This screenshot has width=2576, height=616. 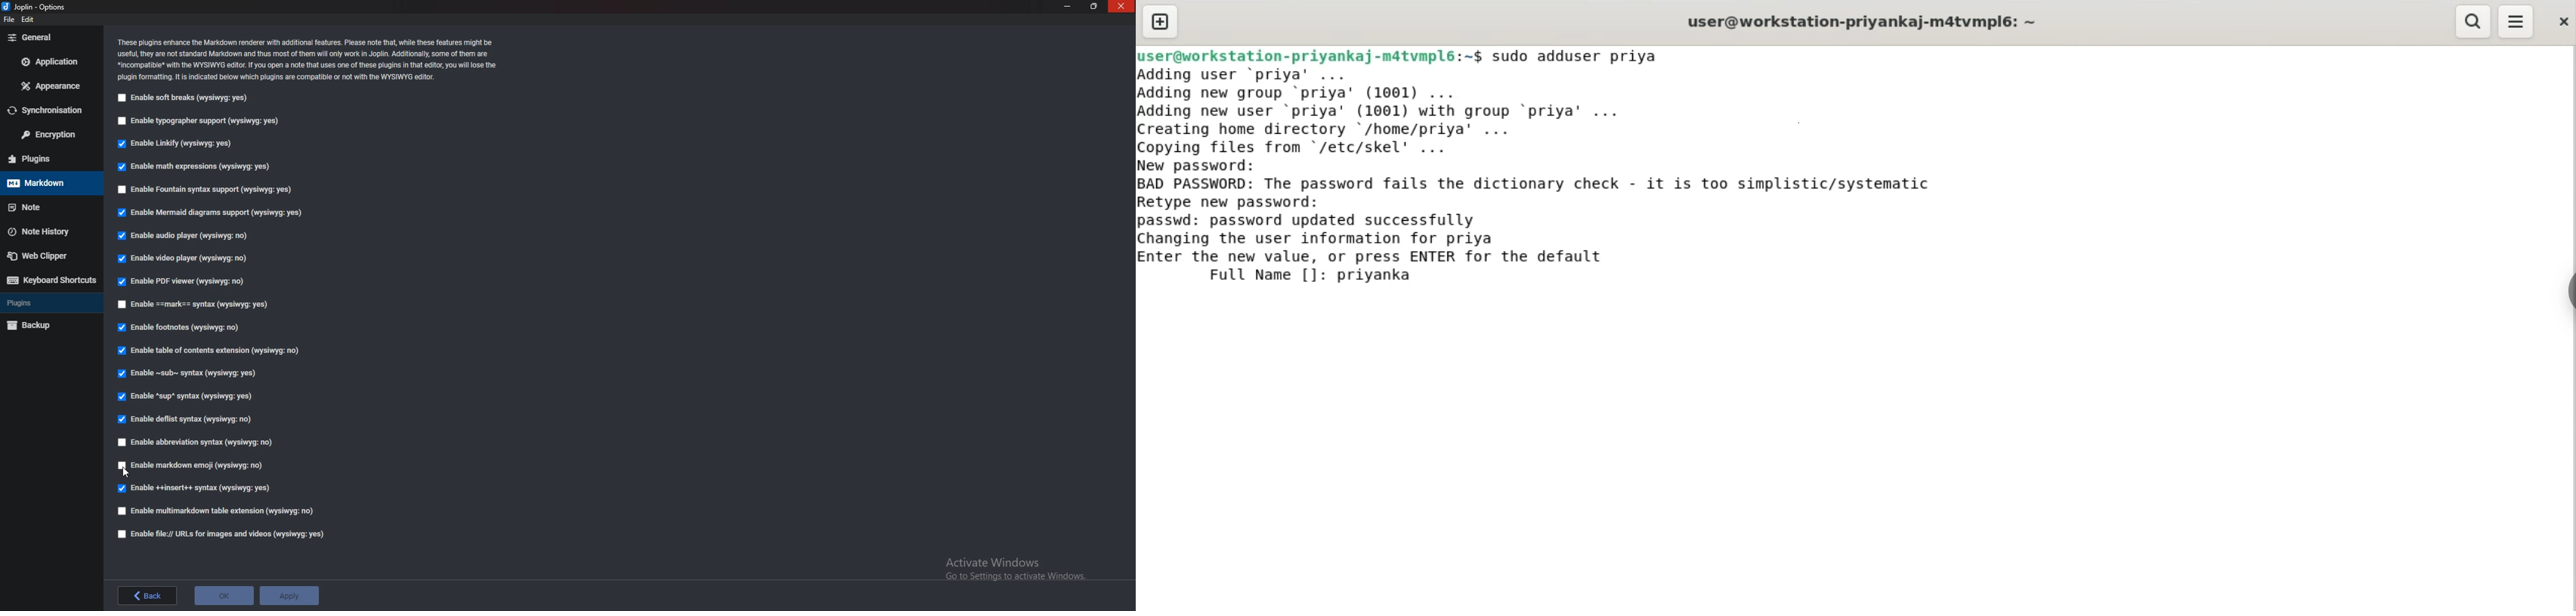 What do you see at coordinates (212, 352) in the screenshot?
I see `Enable table of contents extension` at bounding box center [212, 352].